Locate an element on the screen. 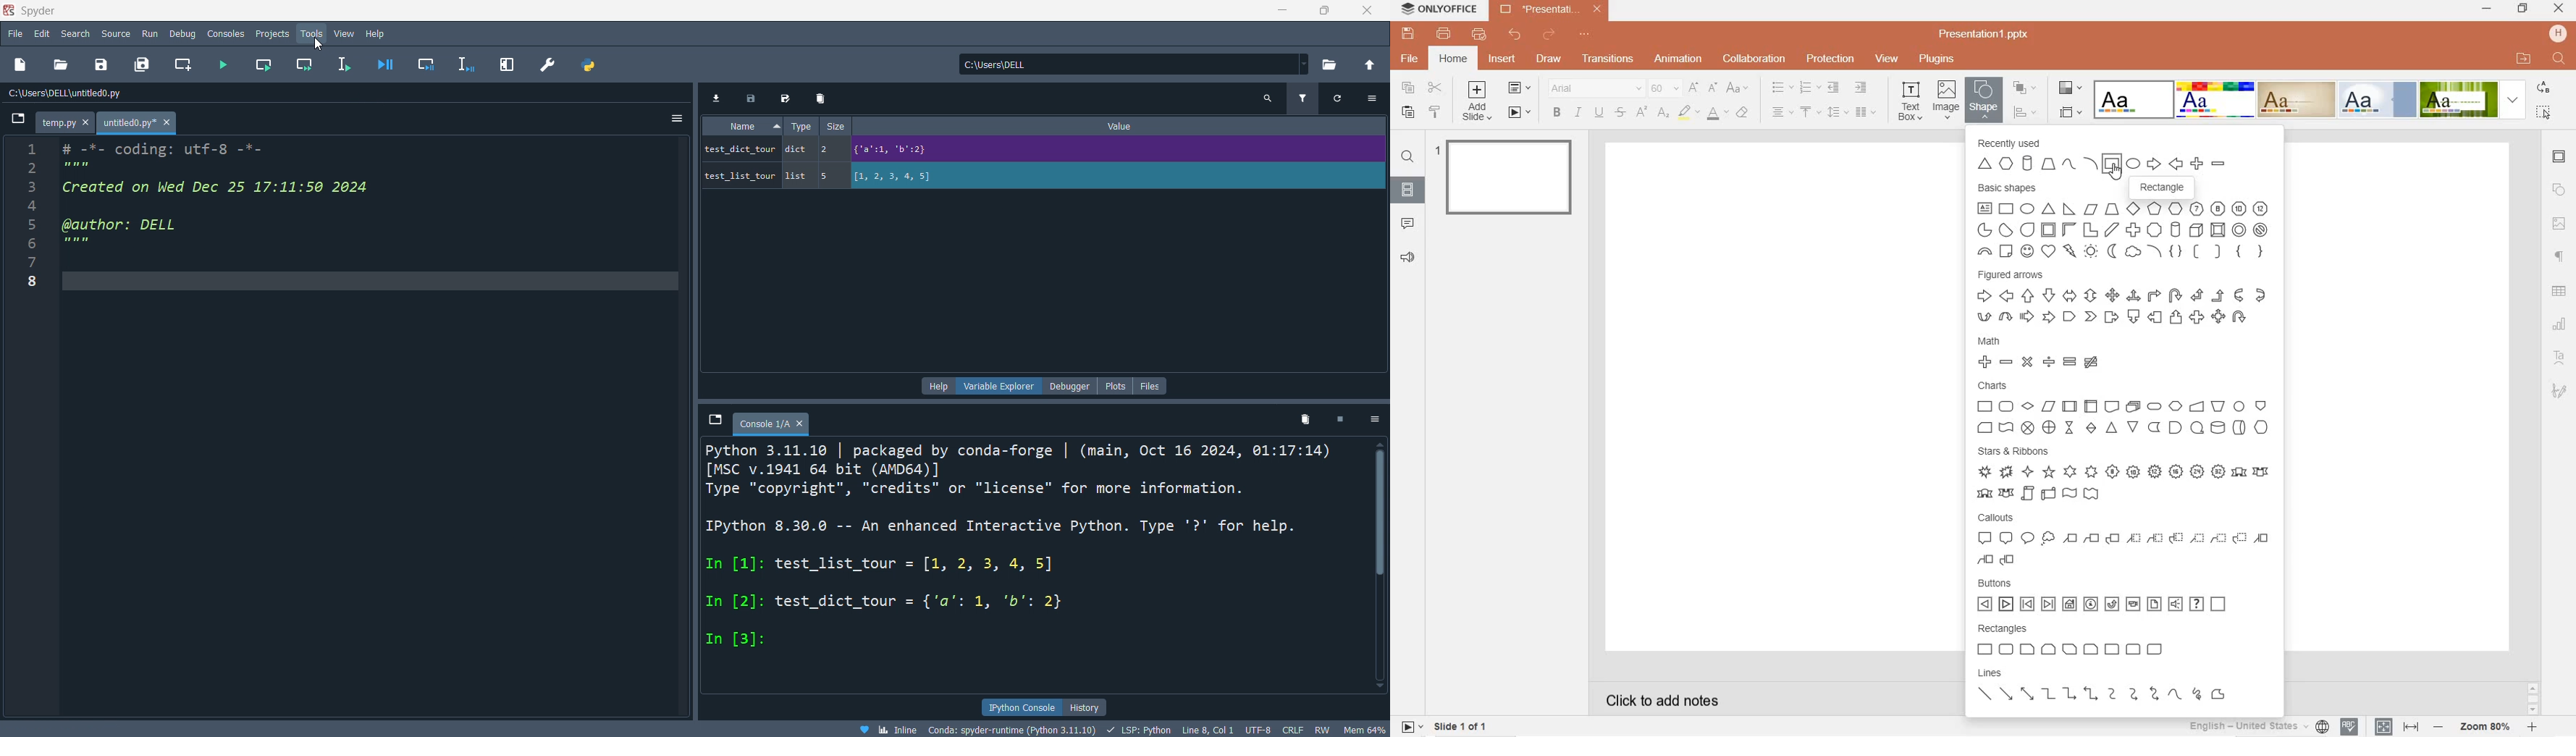 The height and width of the screenshot is (756, 2576). change color theme is located at coordinates (2069, 90).